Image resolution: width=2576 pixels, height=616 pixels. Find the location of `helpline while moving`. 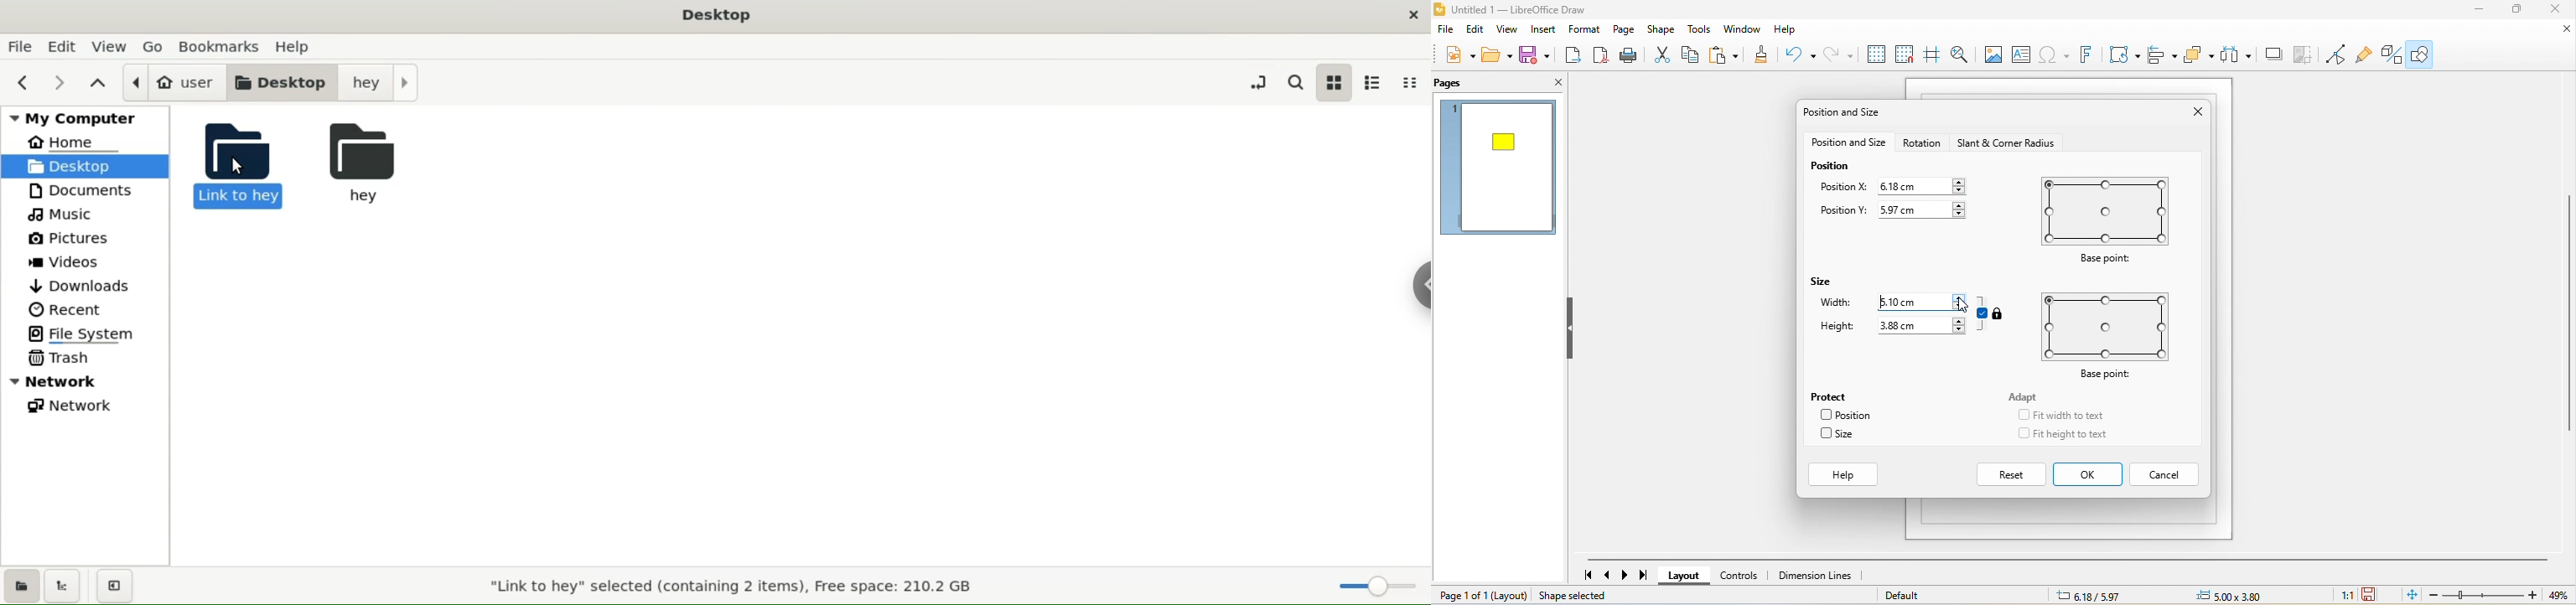

helpline while moving is located at coordinates (1934, 54).